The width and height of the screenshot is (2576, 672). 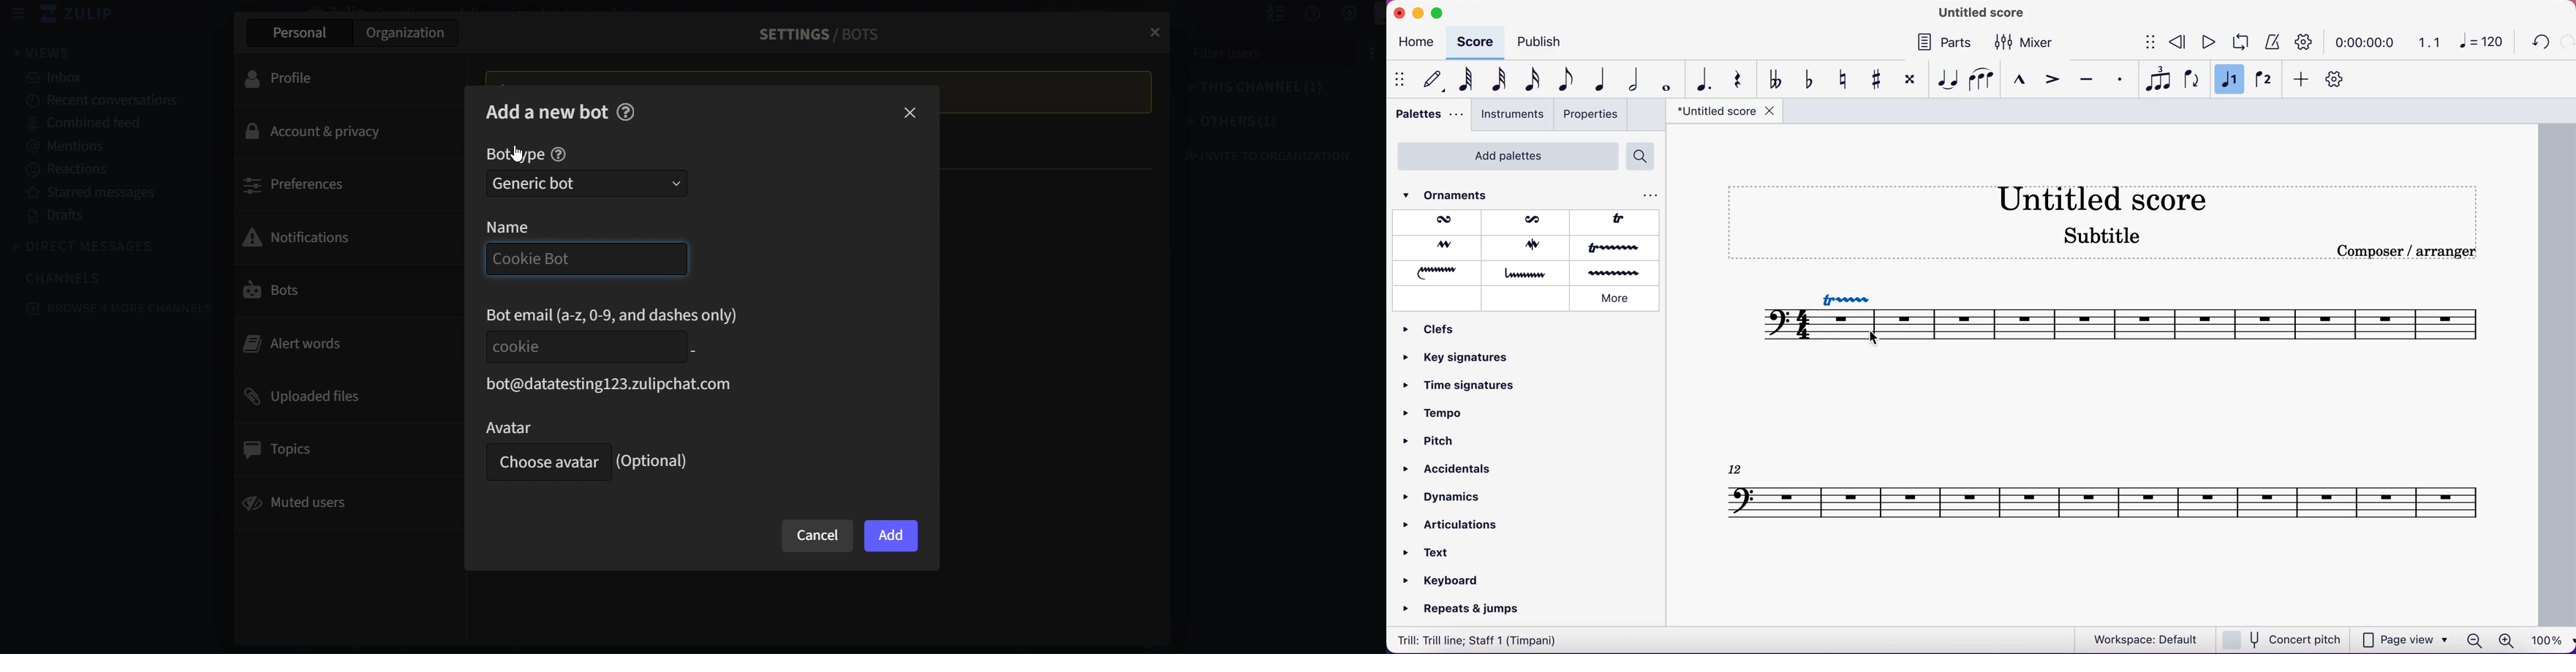 What do you see at coordinates (1461, 392) in the screenshot?
I see `time signatures` at bounding box center [1461, 392].